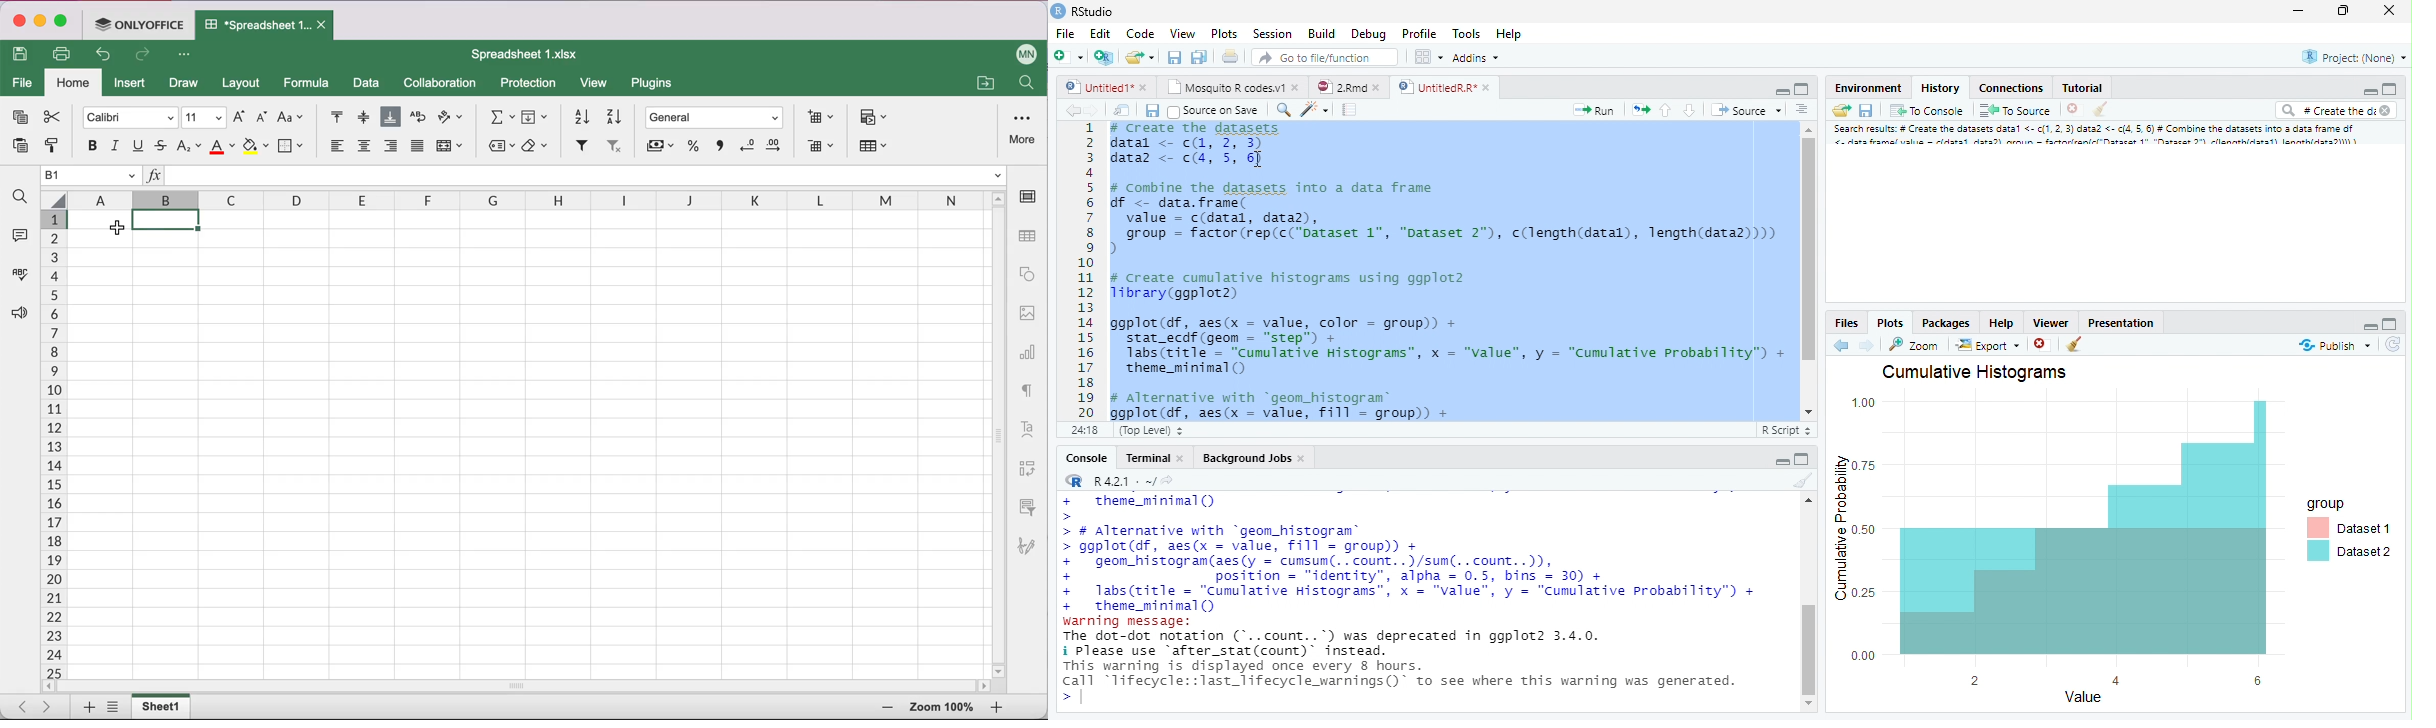  What do you see at coordinates (418, 117) in the screenshot?
I see `wrap text` at bounding box center [418, 117].